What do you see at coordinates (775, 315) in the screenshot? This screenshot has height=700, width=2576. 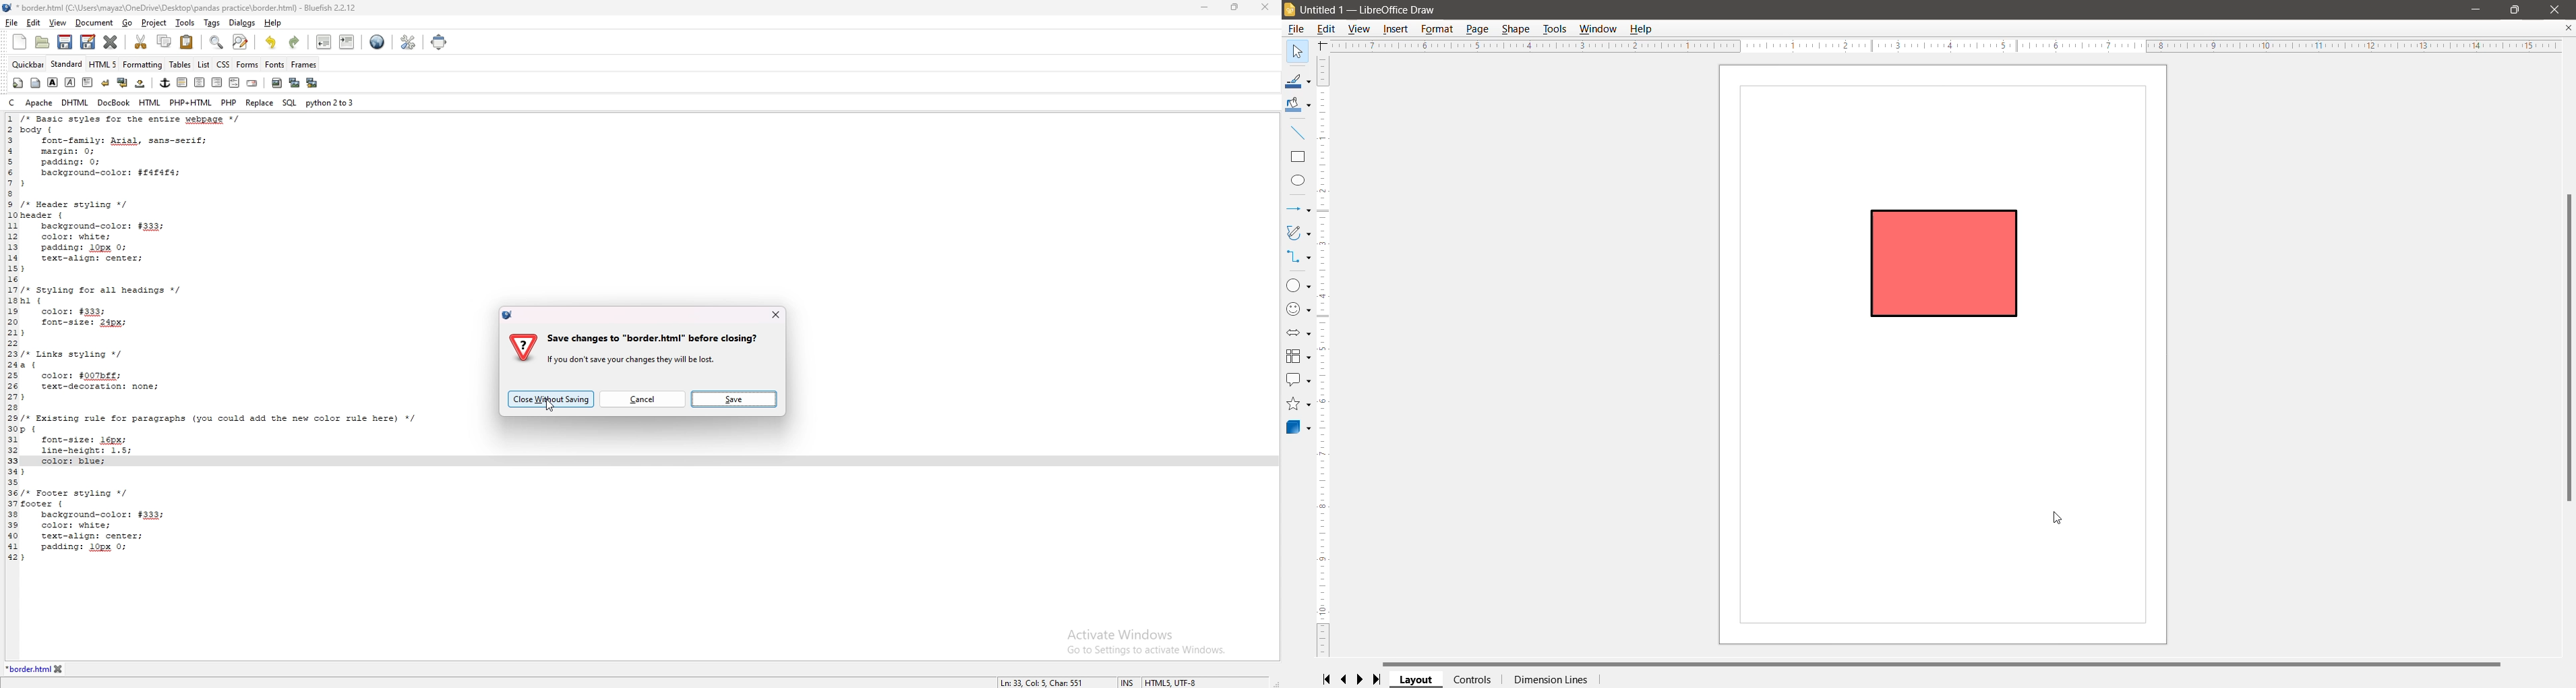 I see `close` at bounding box center [775, 315].